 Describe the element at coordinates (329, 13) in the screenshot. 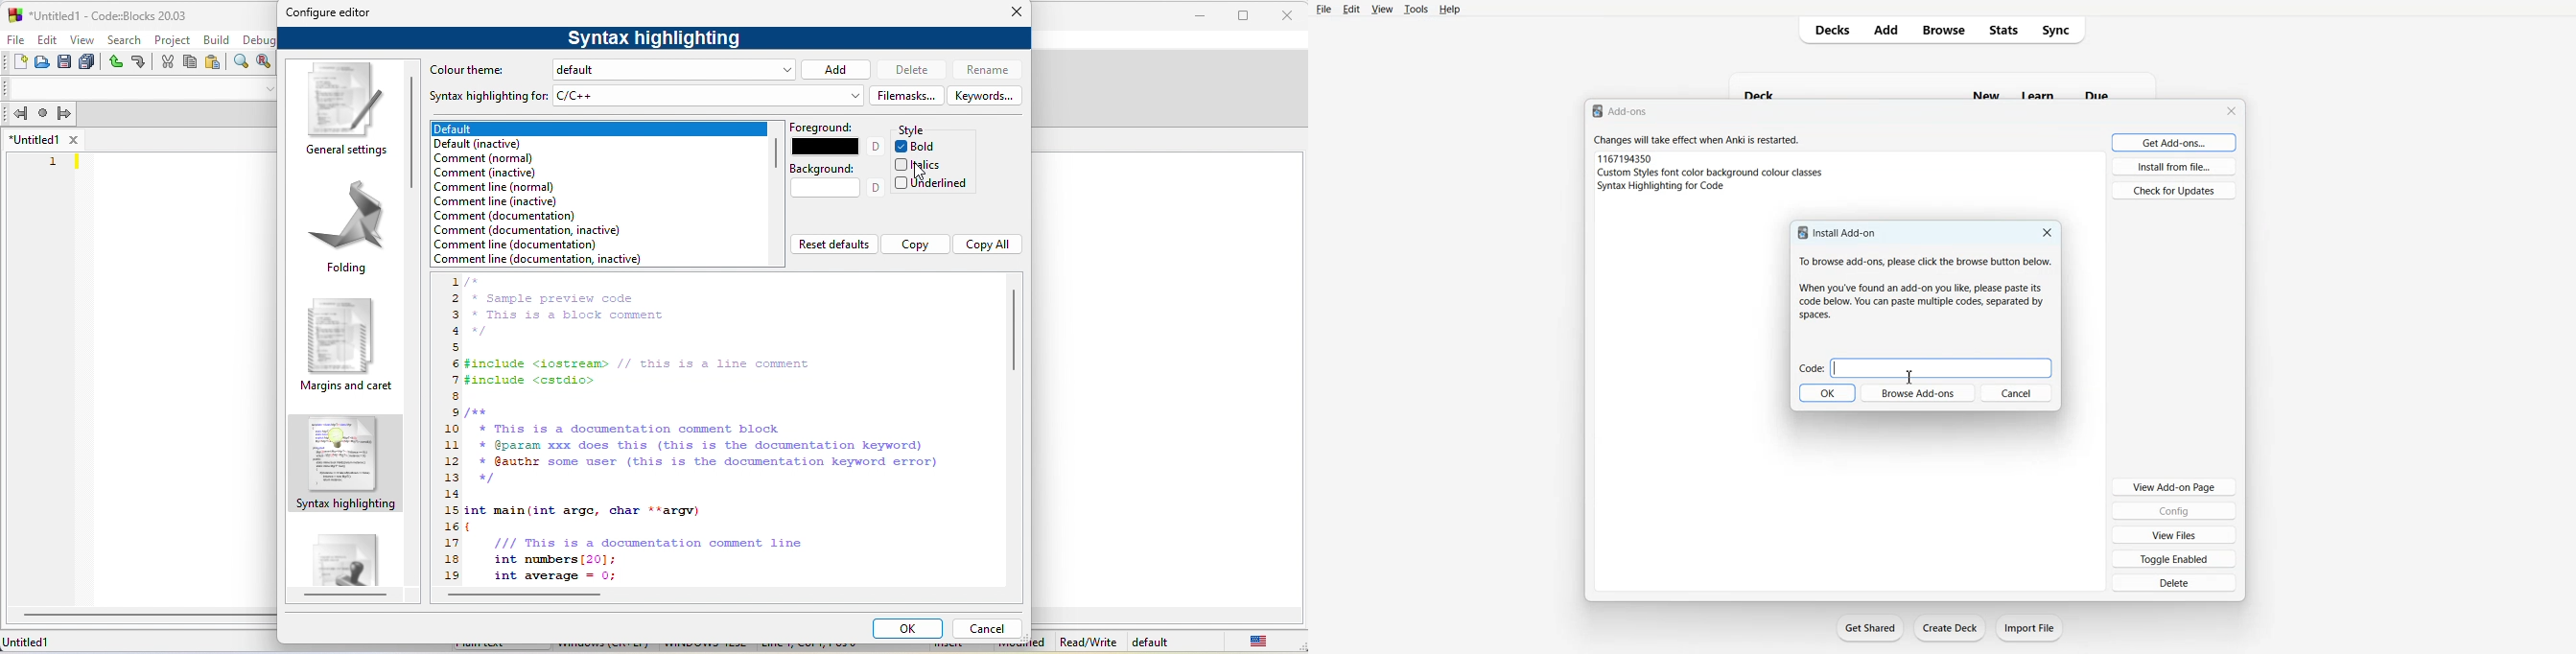

I see `Configure editor` at that location.